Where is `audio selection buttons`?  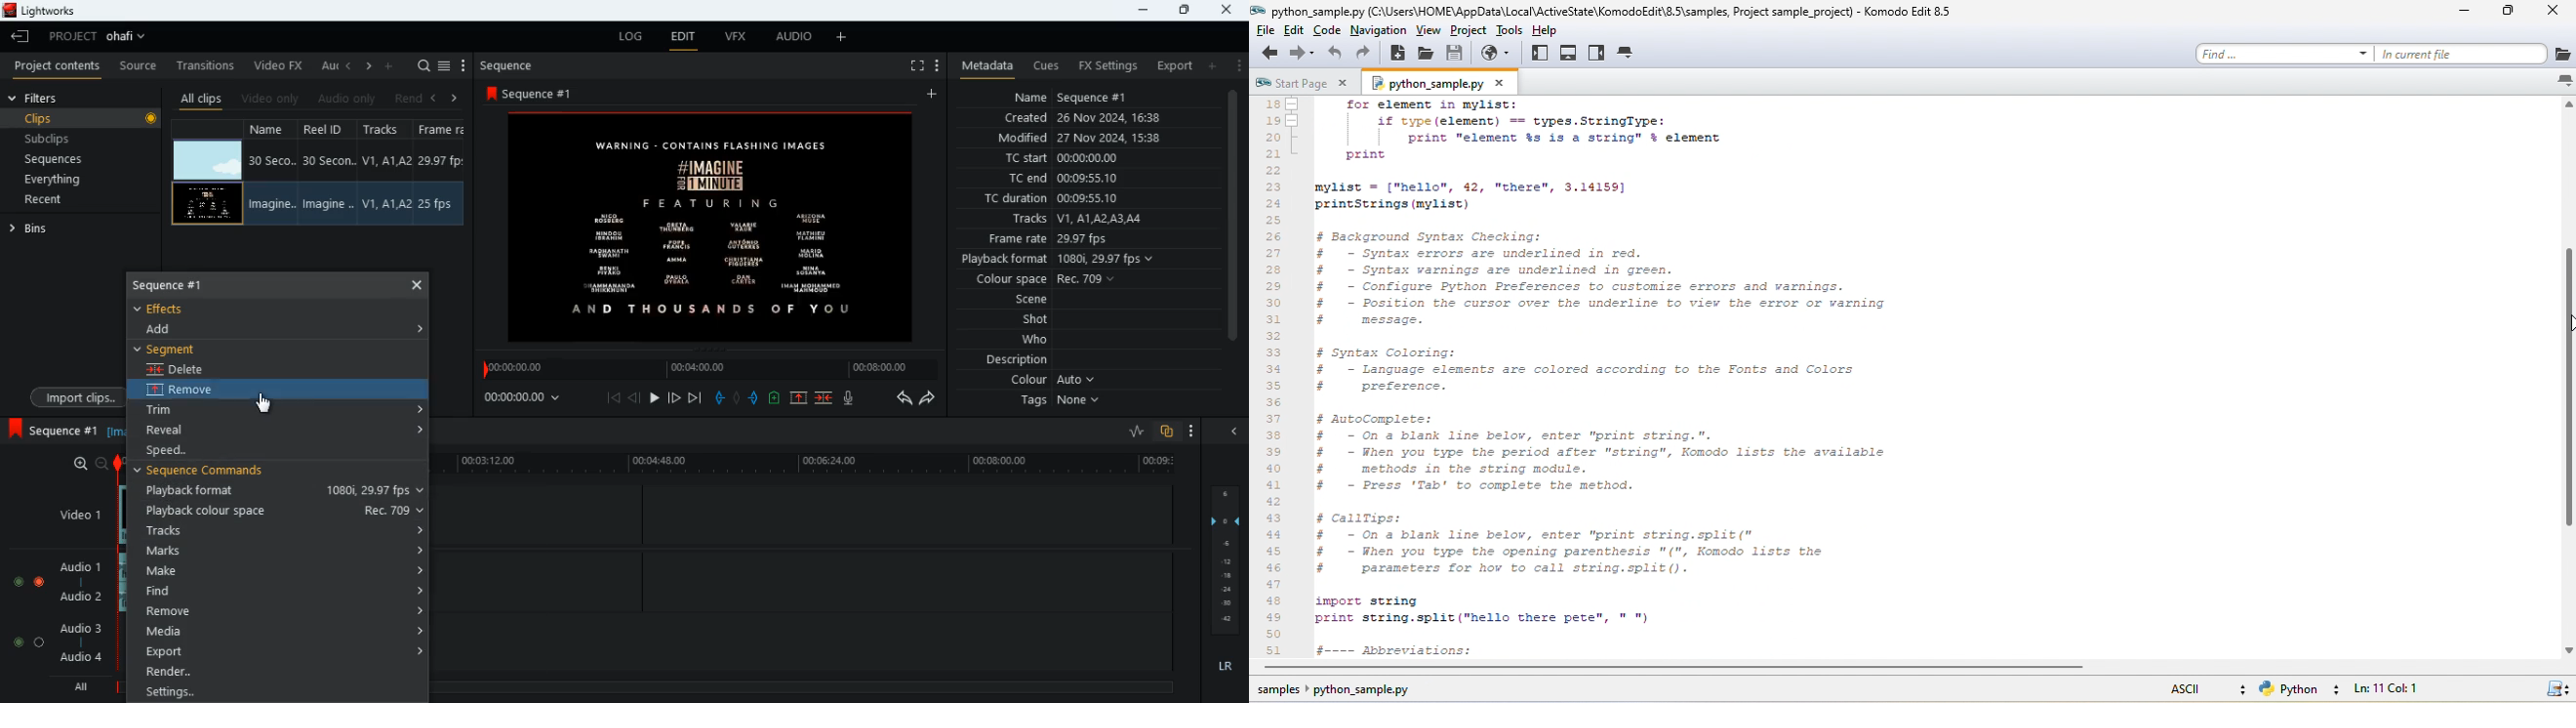
audio selection buttons is located at coordinates (30, 582).